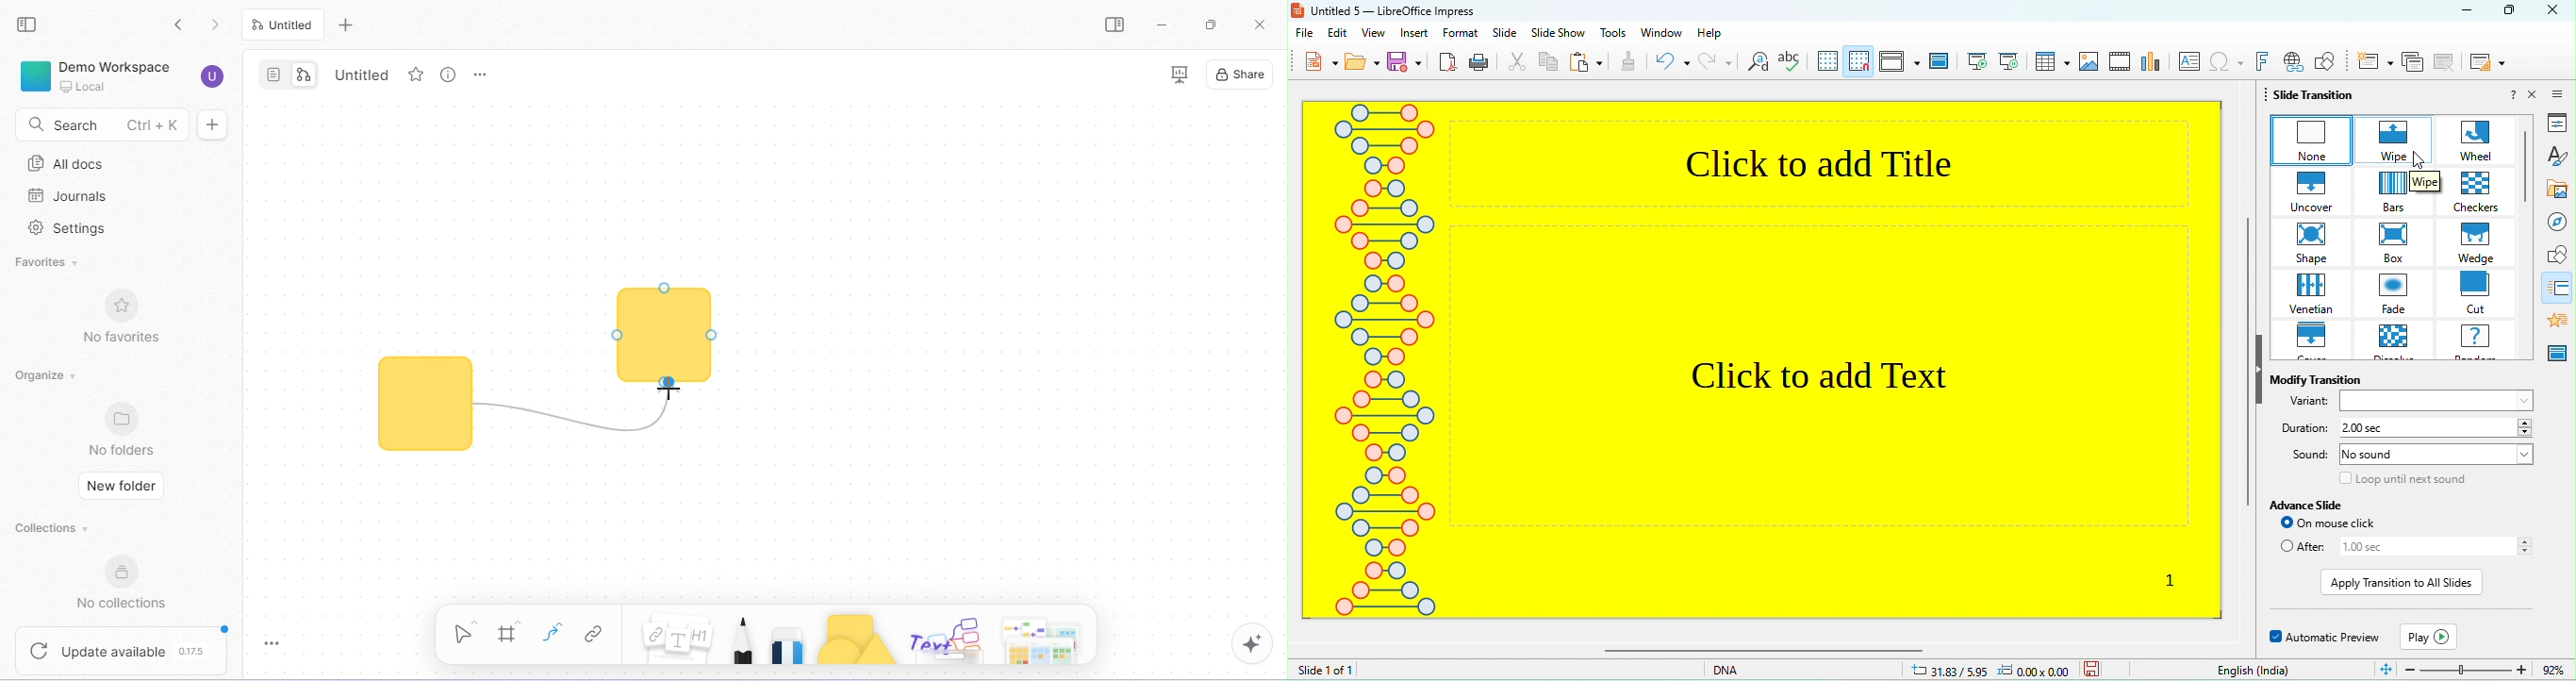 This screenshot has height=700, width=2576. Describe the element at coordinates (2350, 524) in the screenshot. I see `on mouse click` at that location.